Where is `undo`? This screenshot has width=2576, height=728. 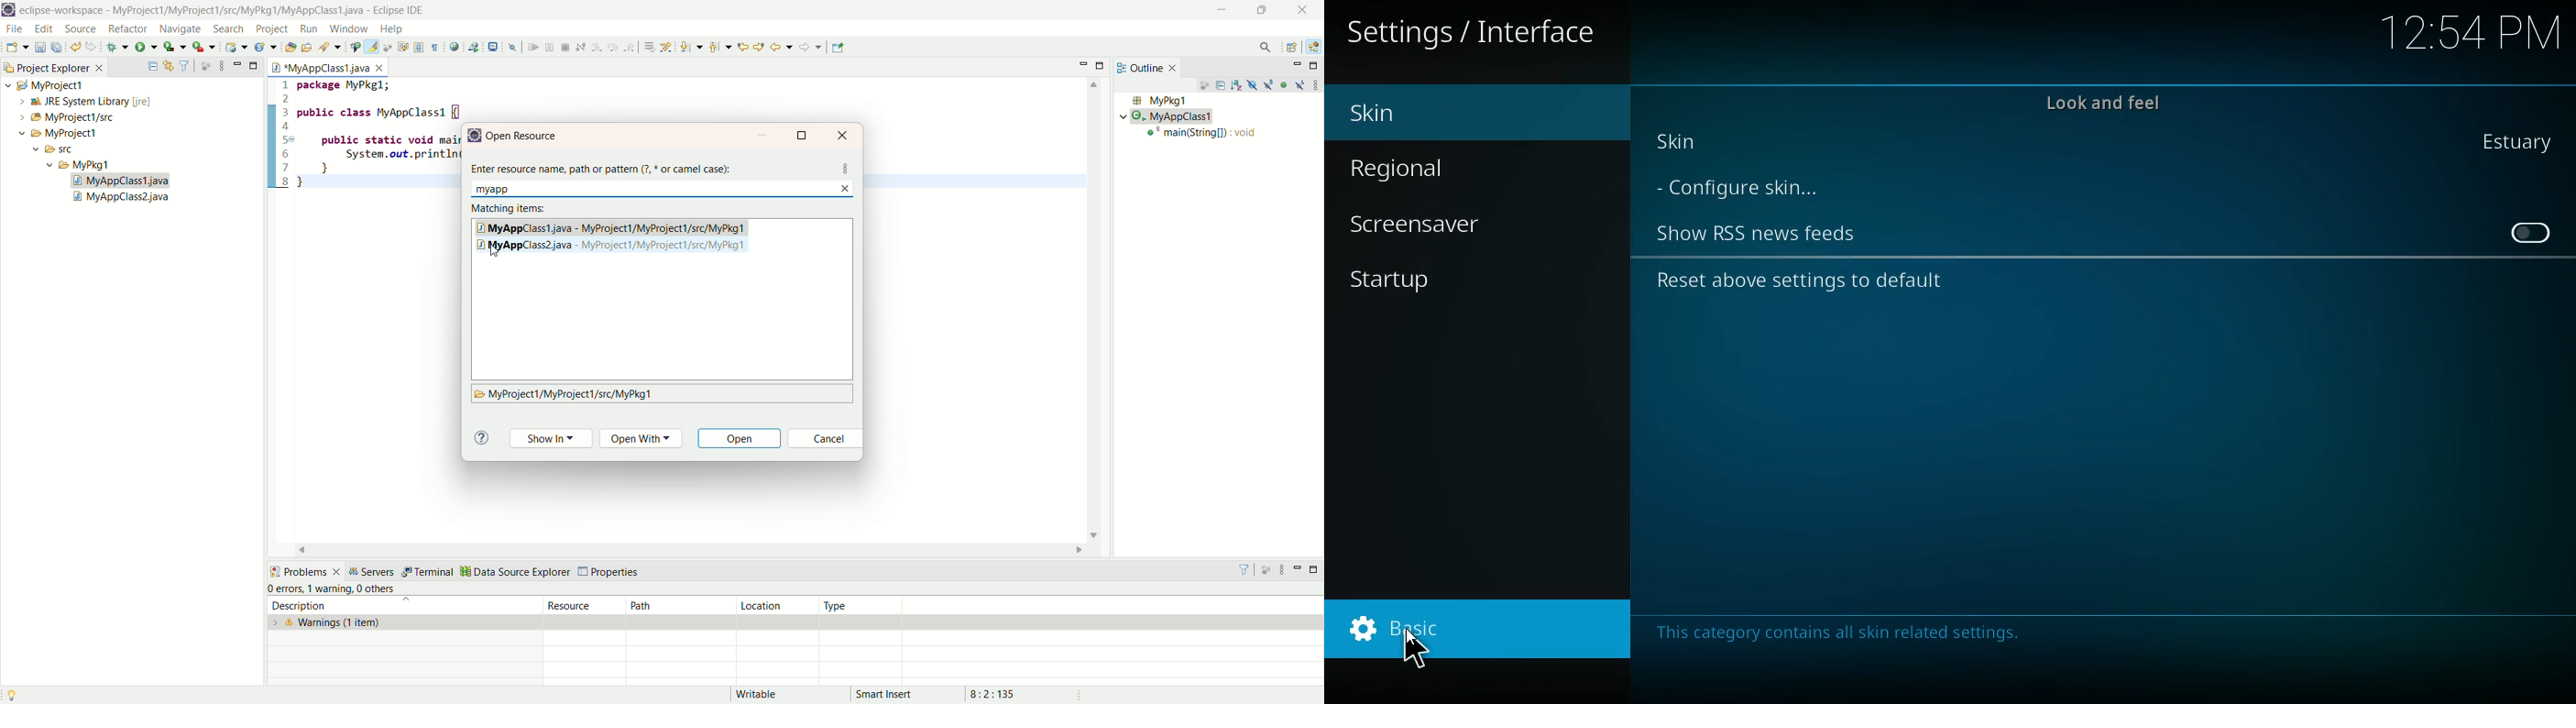 undo is located at coordinates (77, 48).